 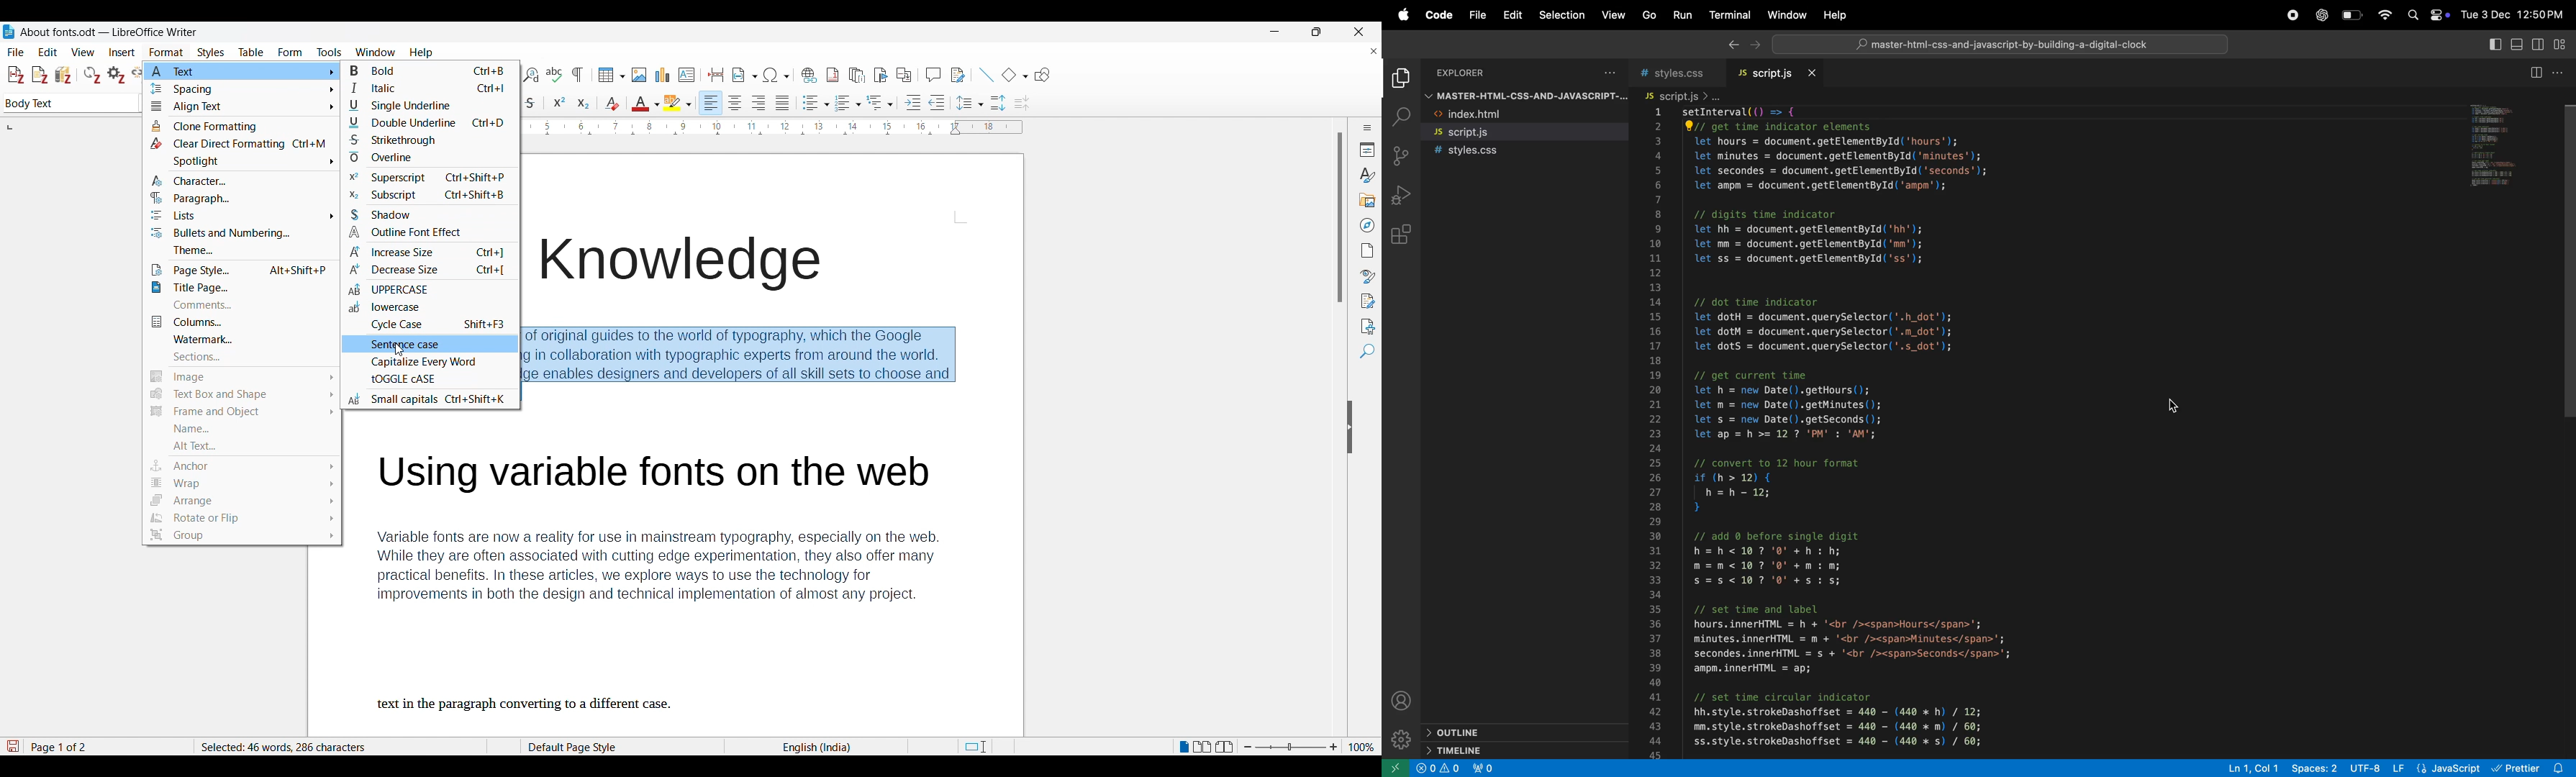 I want to click on text , so click(x=243, y=72).